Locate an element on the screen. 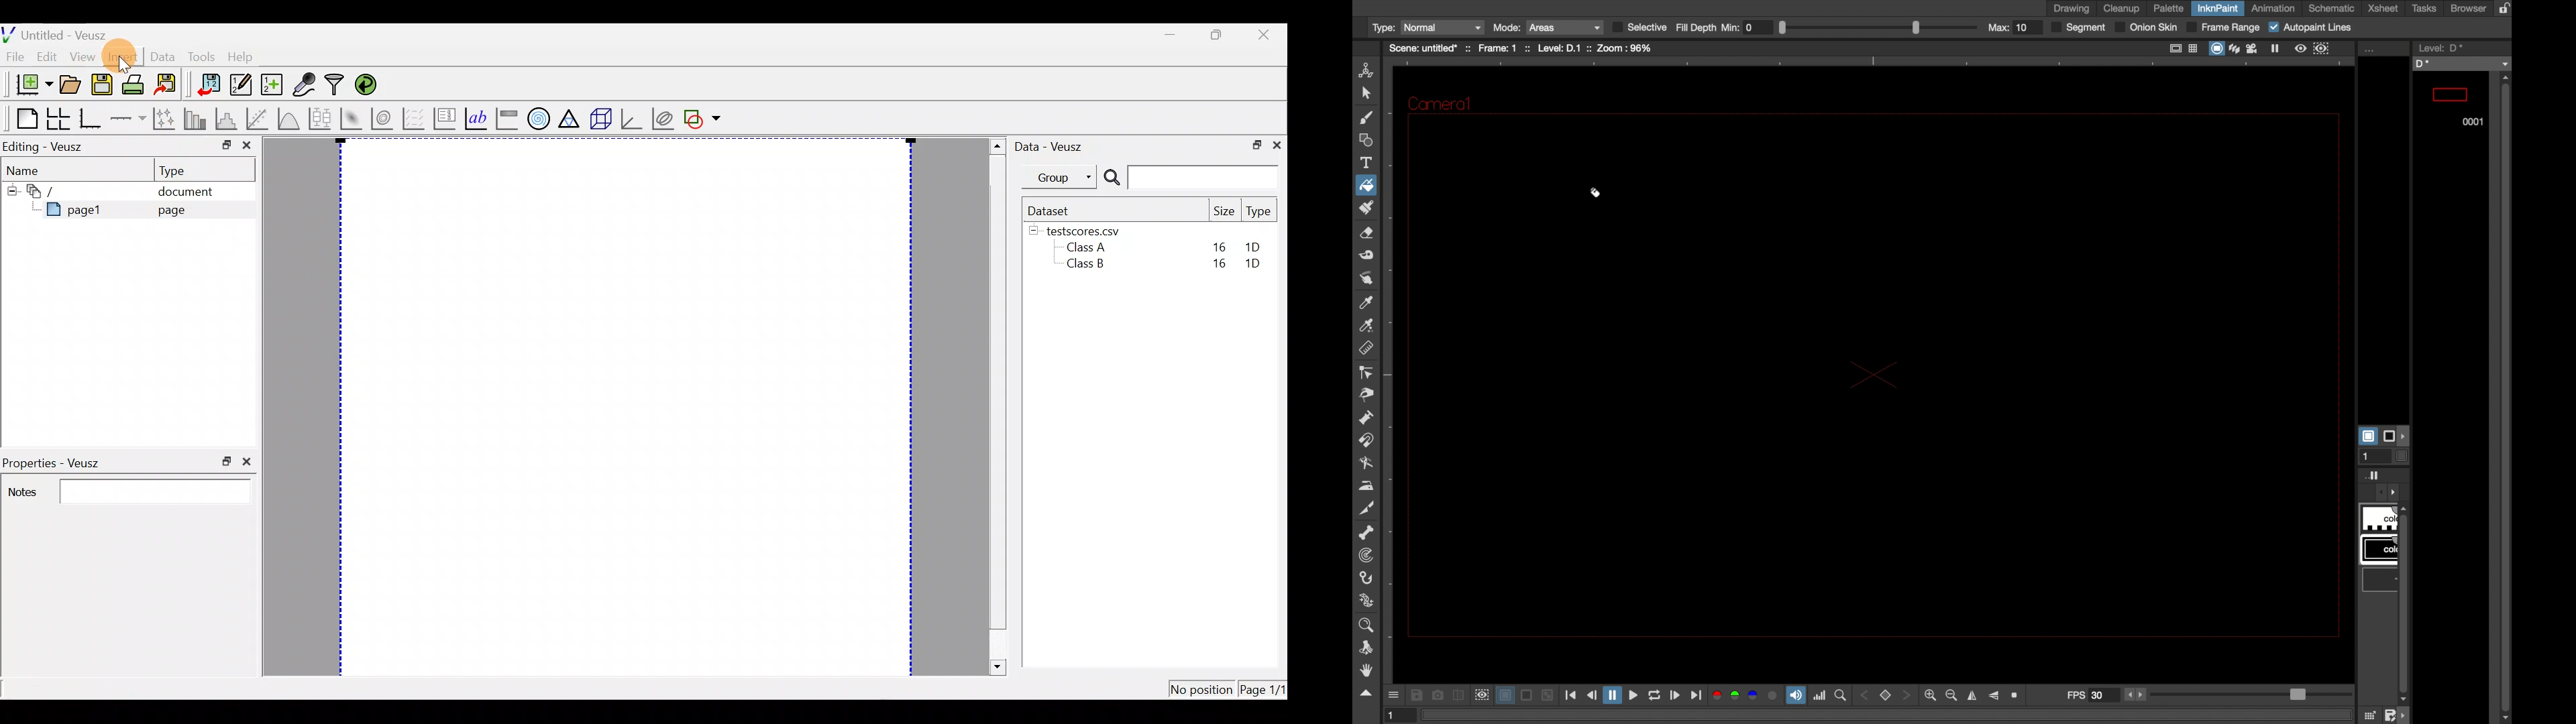 The width and height of the screenshot is (2576, 728). Plot a 2d dataset as an image is located at coordinates (350, 117).